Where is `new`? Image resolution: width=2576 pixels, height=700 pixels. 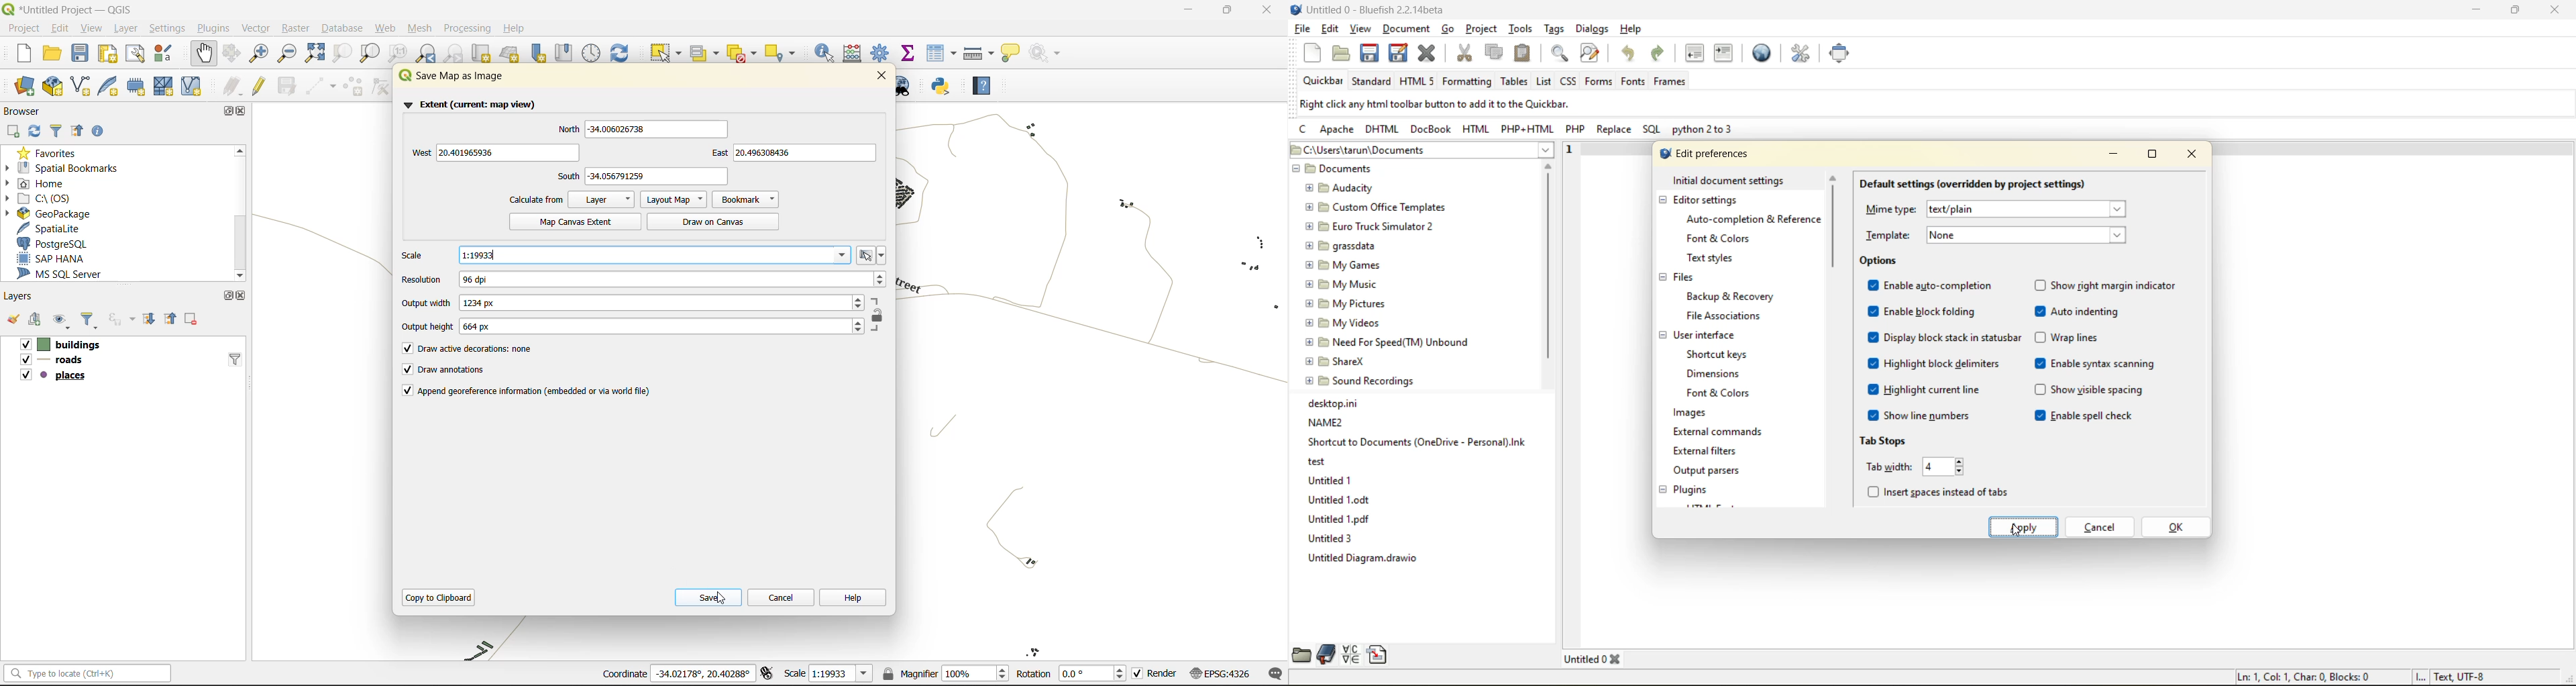 new is located at coordinates (1313, 54).